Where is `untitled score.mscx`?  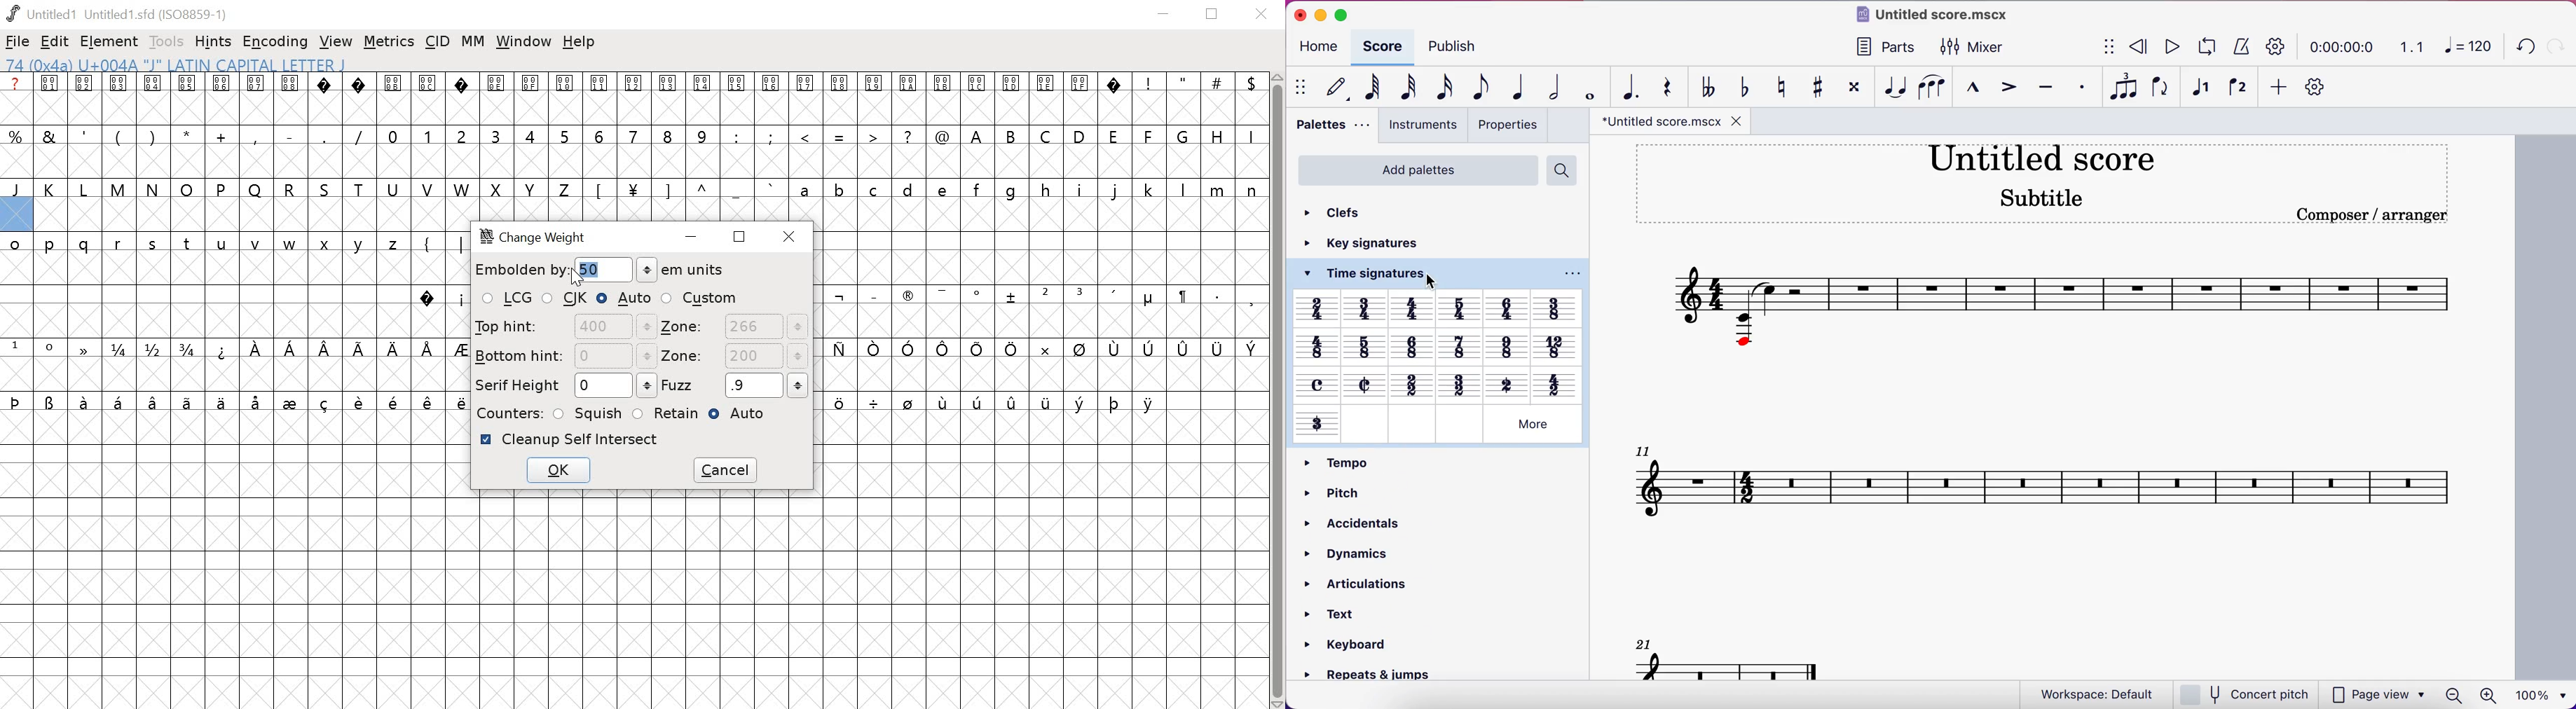
untitled score.mscx is located at coordinates (1937, 16).